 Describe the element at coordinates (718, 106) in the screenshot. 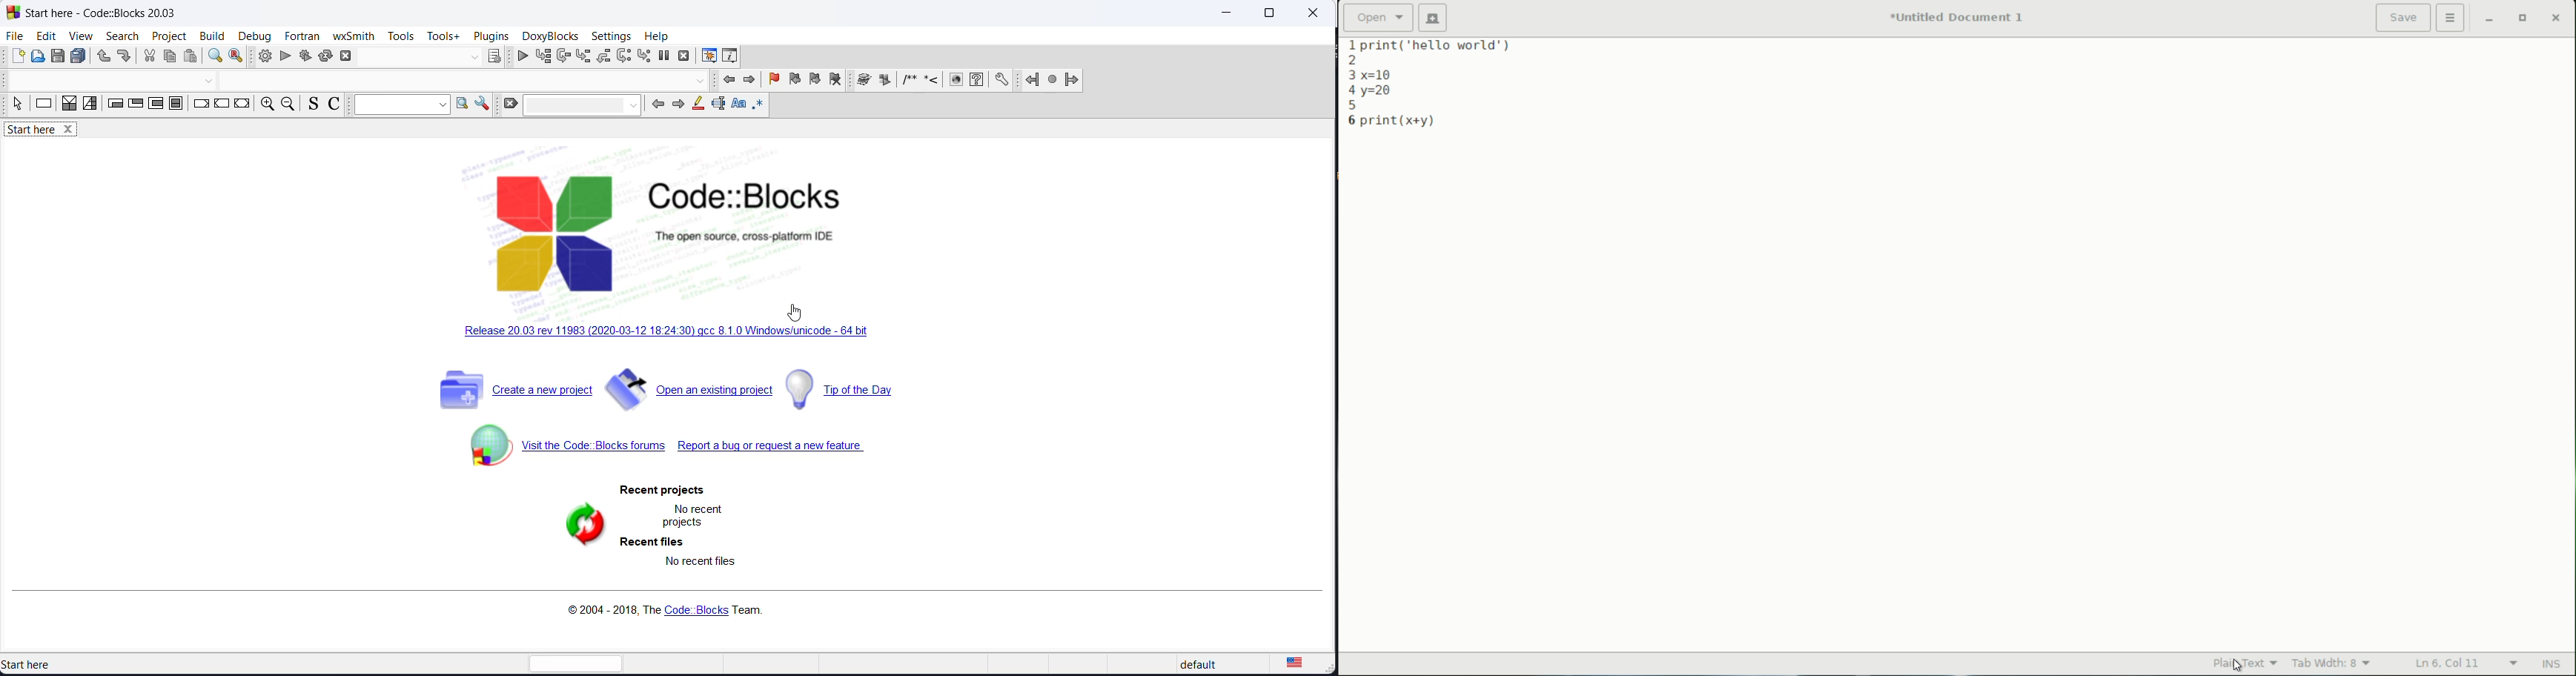

I see `select text` at that location.